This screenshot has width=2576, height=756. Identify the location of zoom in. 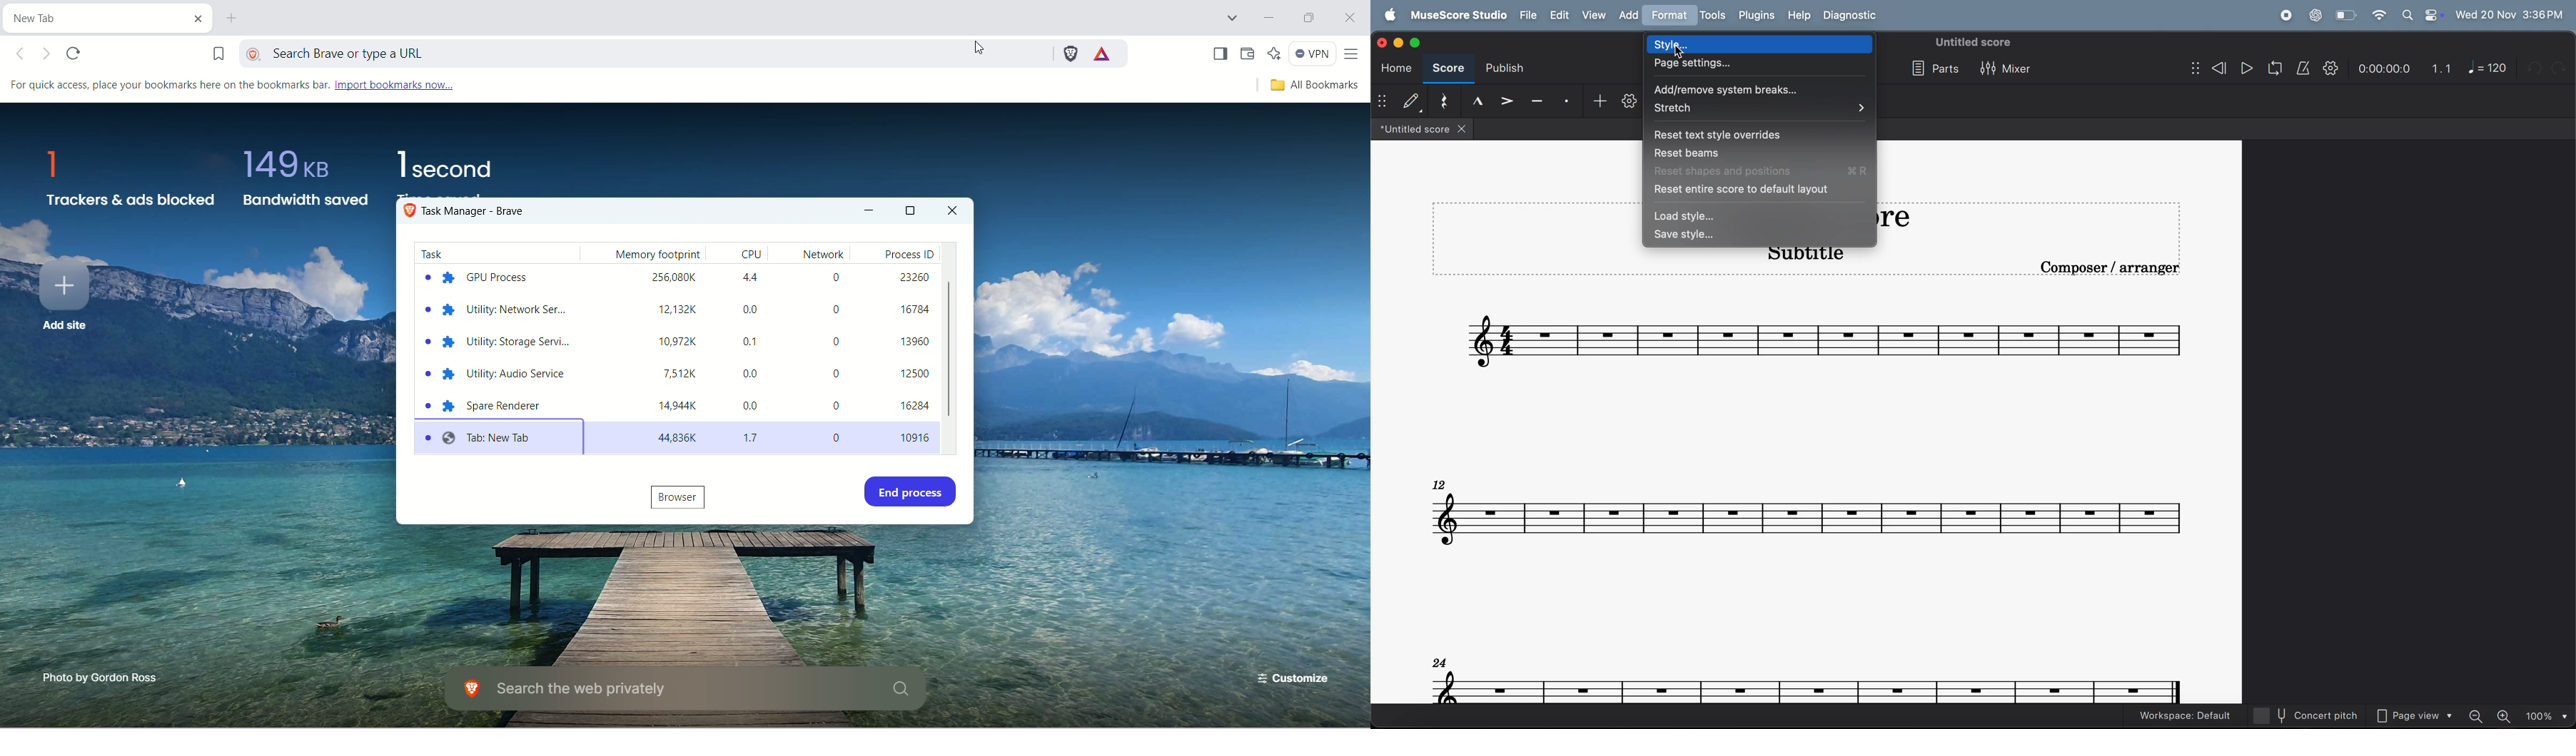
(2505, 715).